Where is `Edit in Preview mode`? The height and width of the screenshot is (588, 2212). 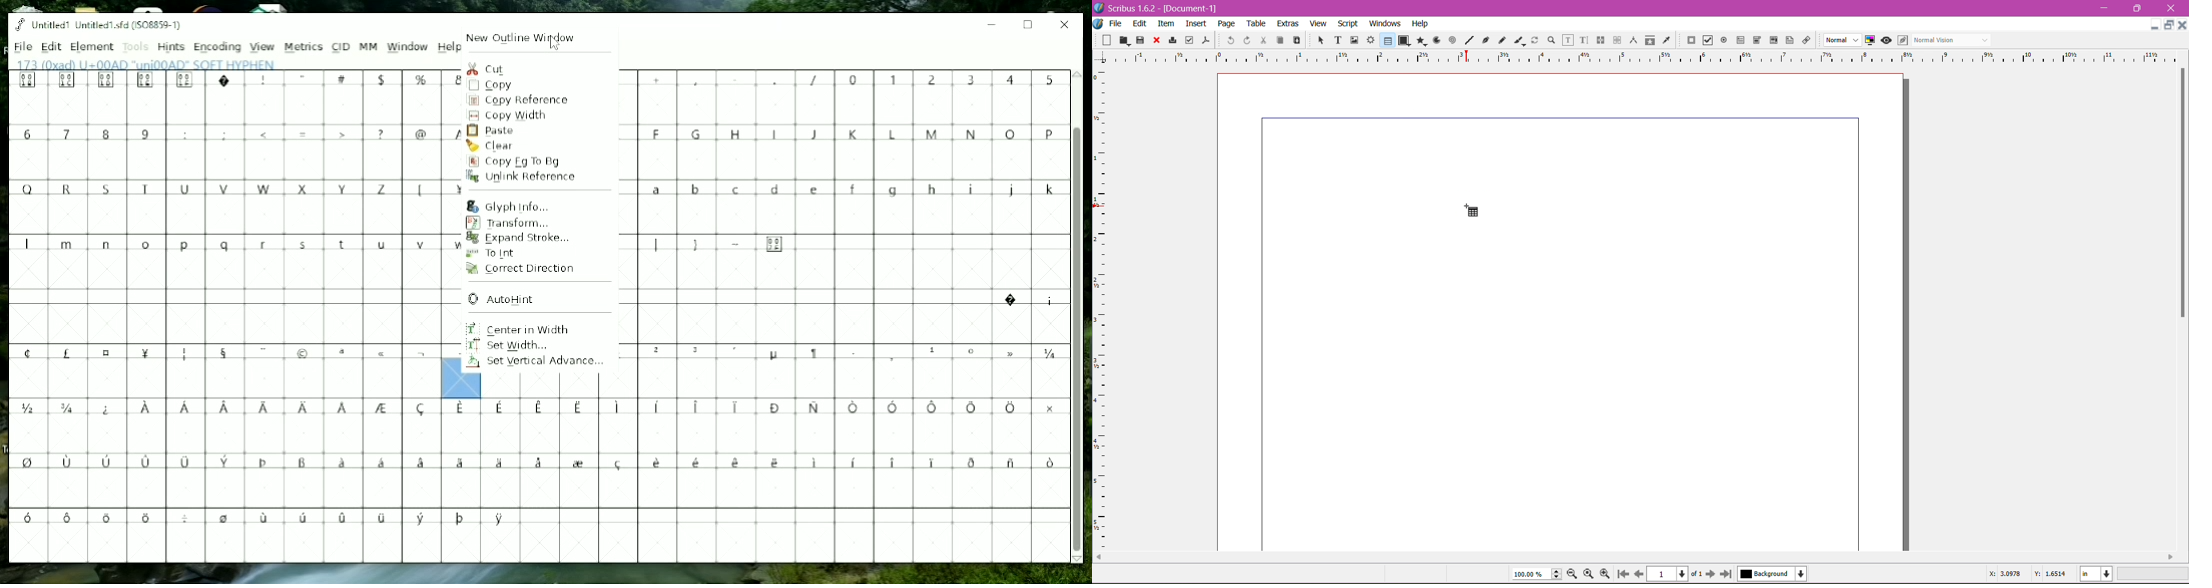
Edit in Preview mode is located at coordinates (1902, 40).